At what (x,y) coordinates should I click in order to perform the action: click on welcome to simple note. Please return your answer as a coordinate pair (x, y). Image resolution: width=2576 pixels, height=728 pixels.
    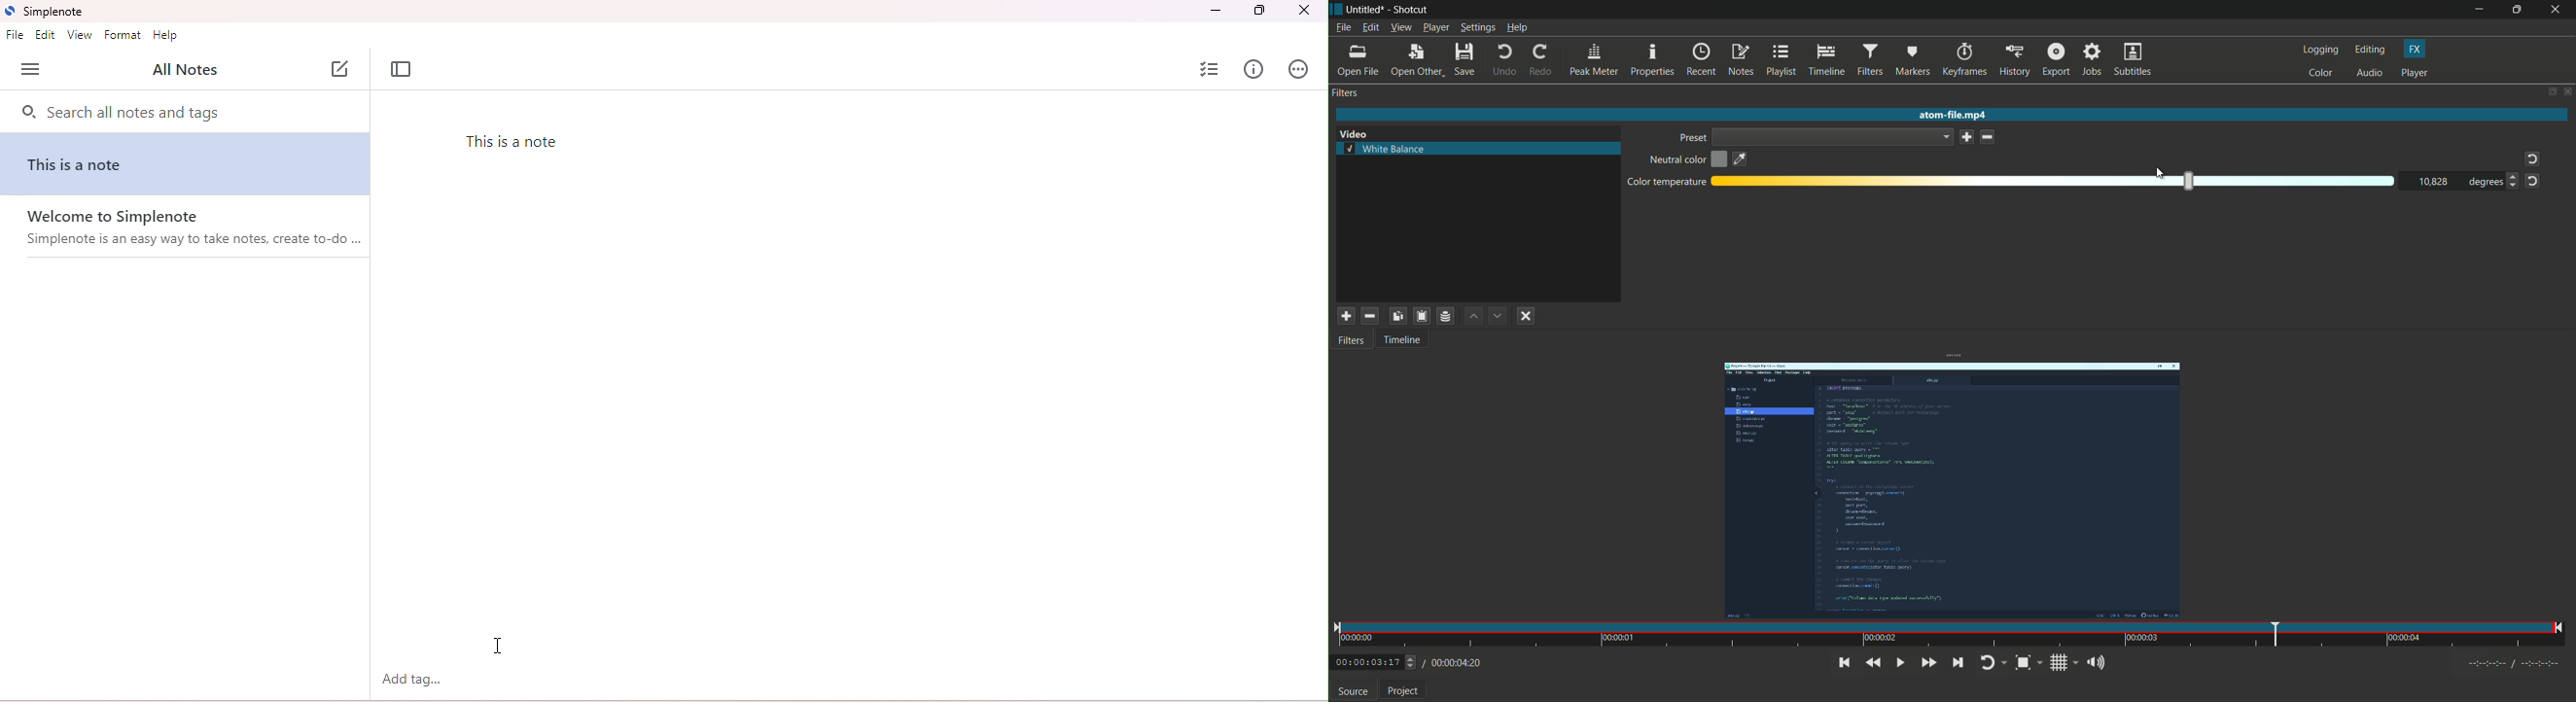
    Looking at the image, I should click on (192, 233).